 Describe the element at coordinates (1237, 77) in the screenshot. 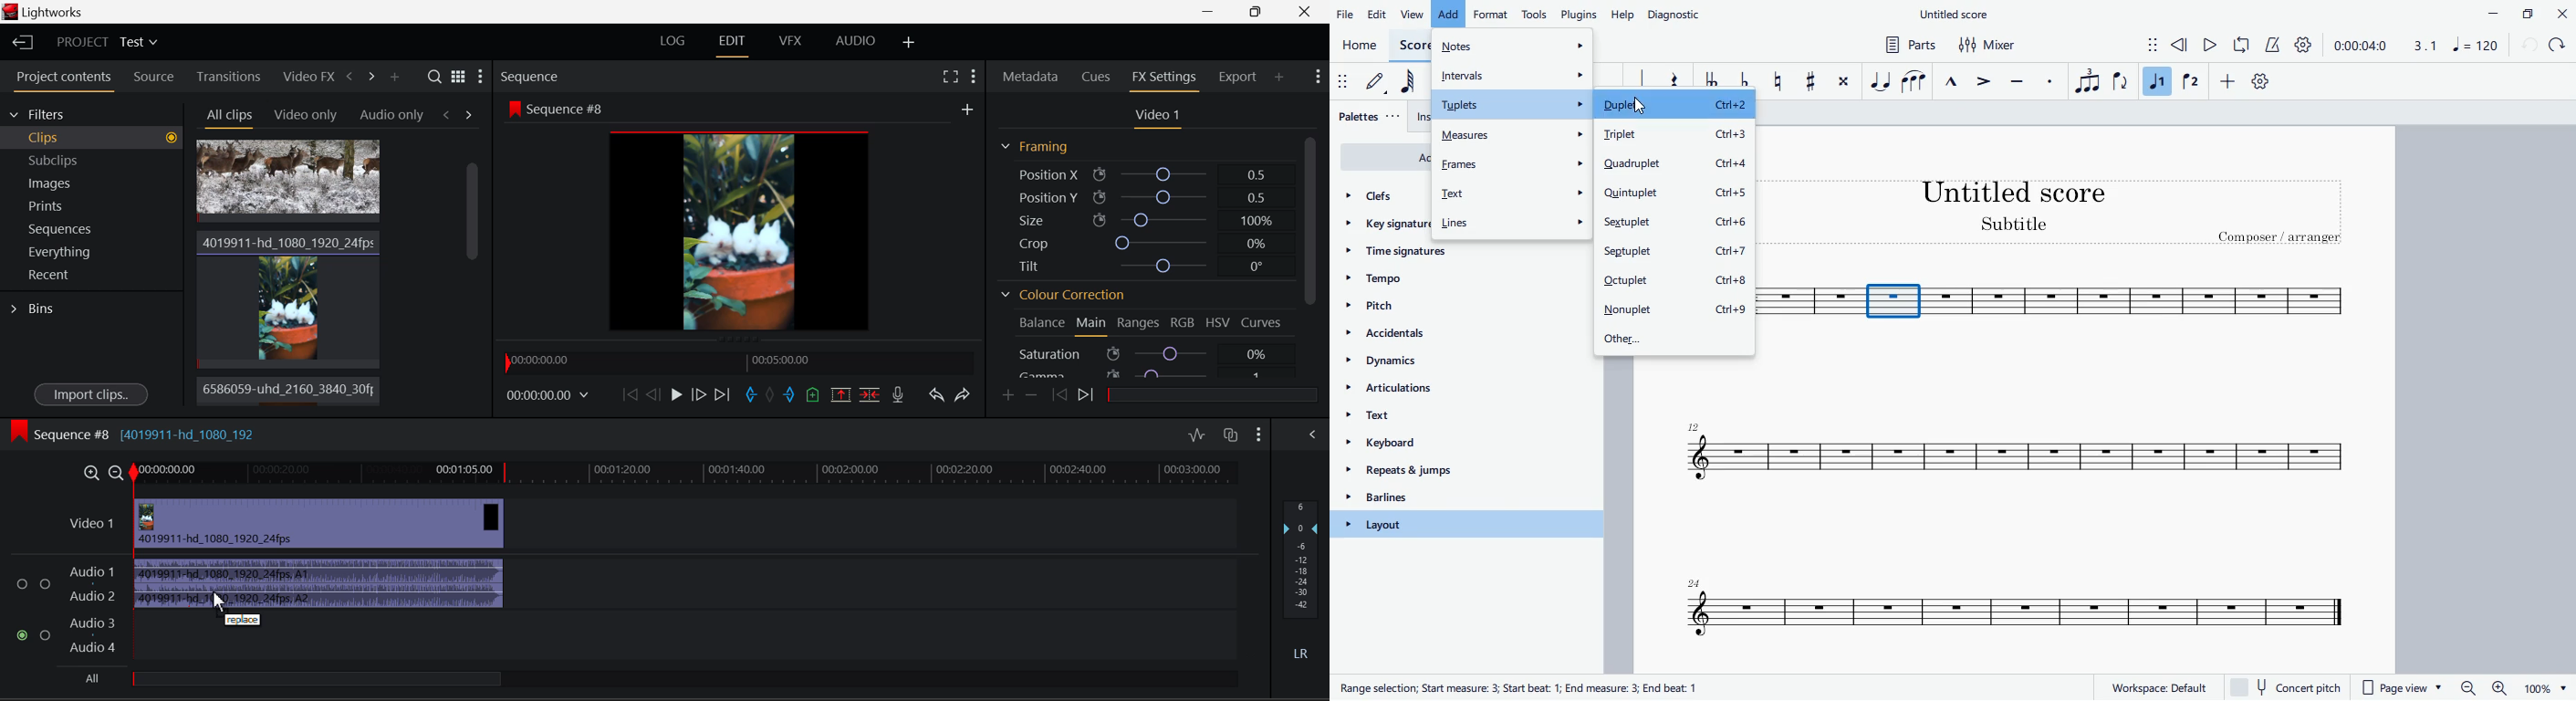

I see `Export` at that location.